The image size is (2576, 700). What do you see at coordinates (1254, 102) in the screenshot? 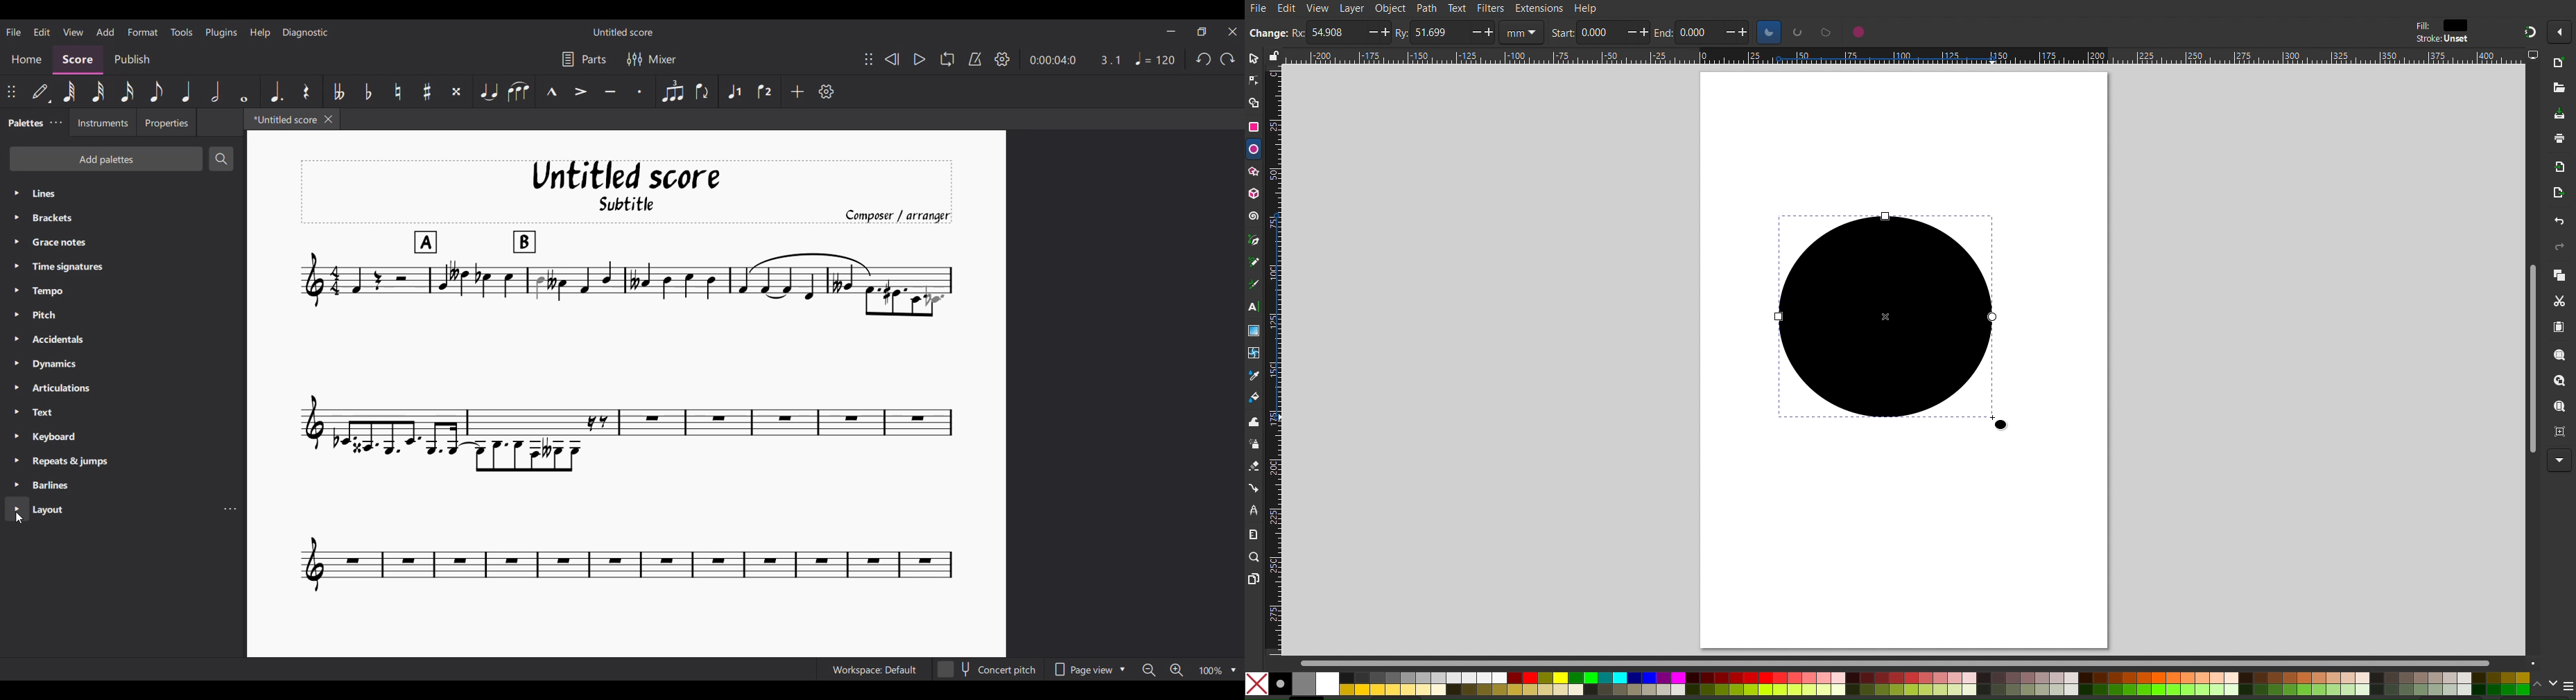
I see `Shape Builder Tool` at bounding box center [1254, 102].